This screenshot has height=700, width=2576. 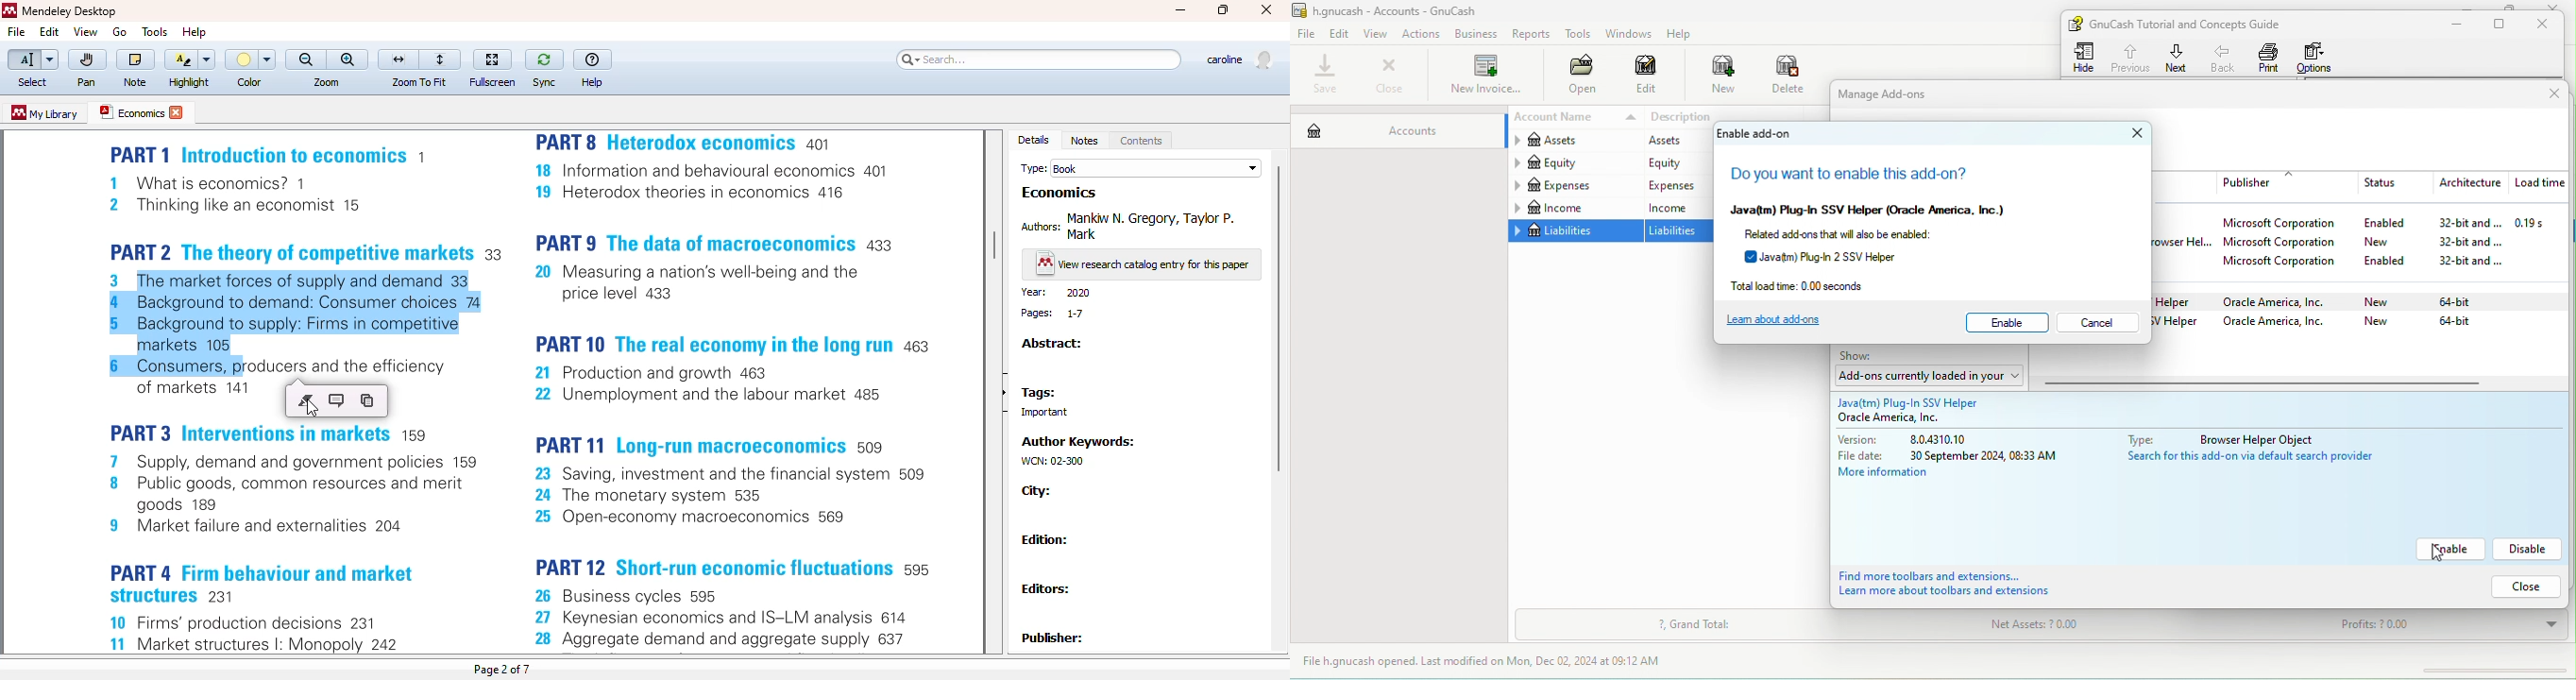 I want to click on enable, so click(x=2452, y=549).